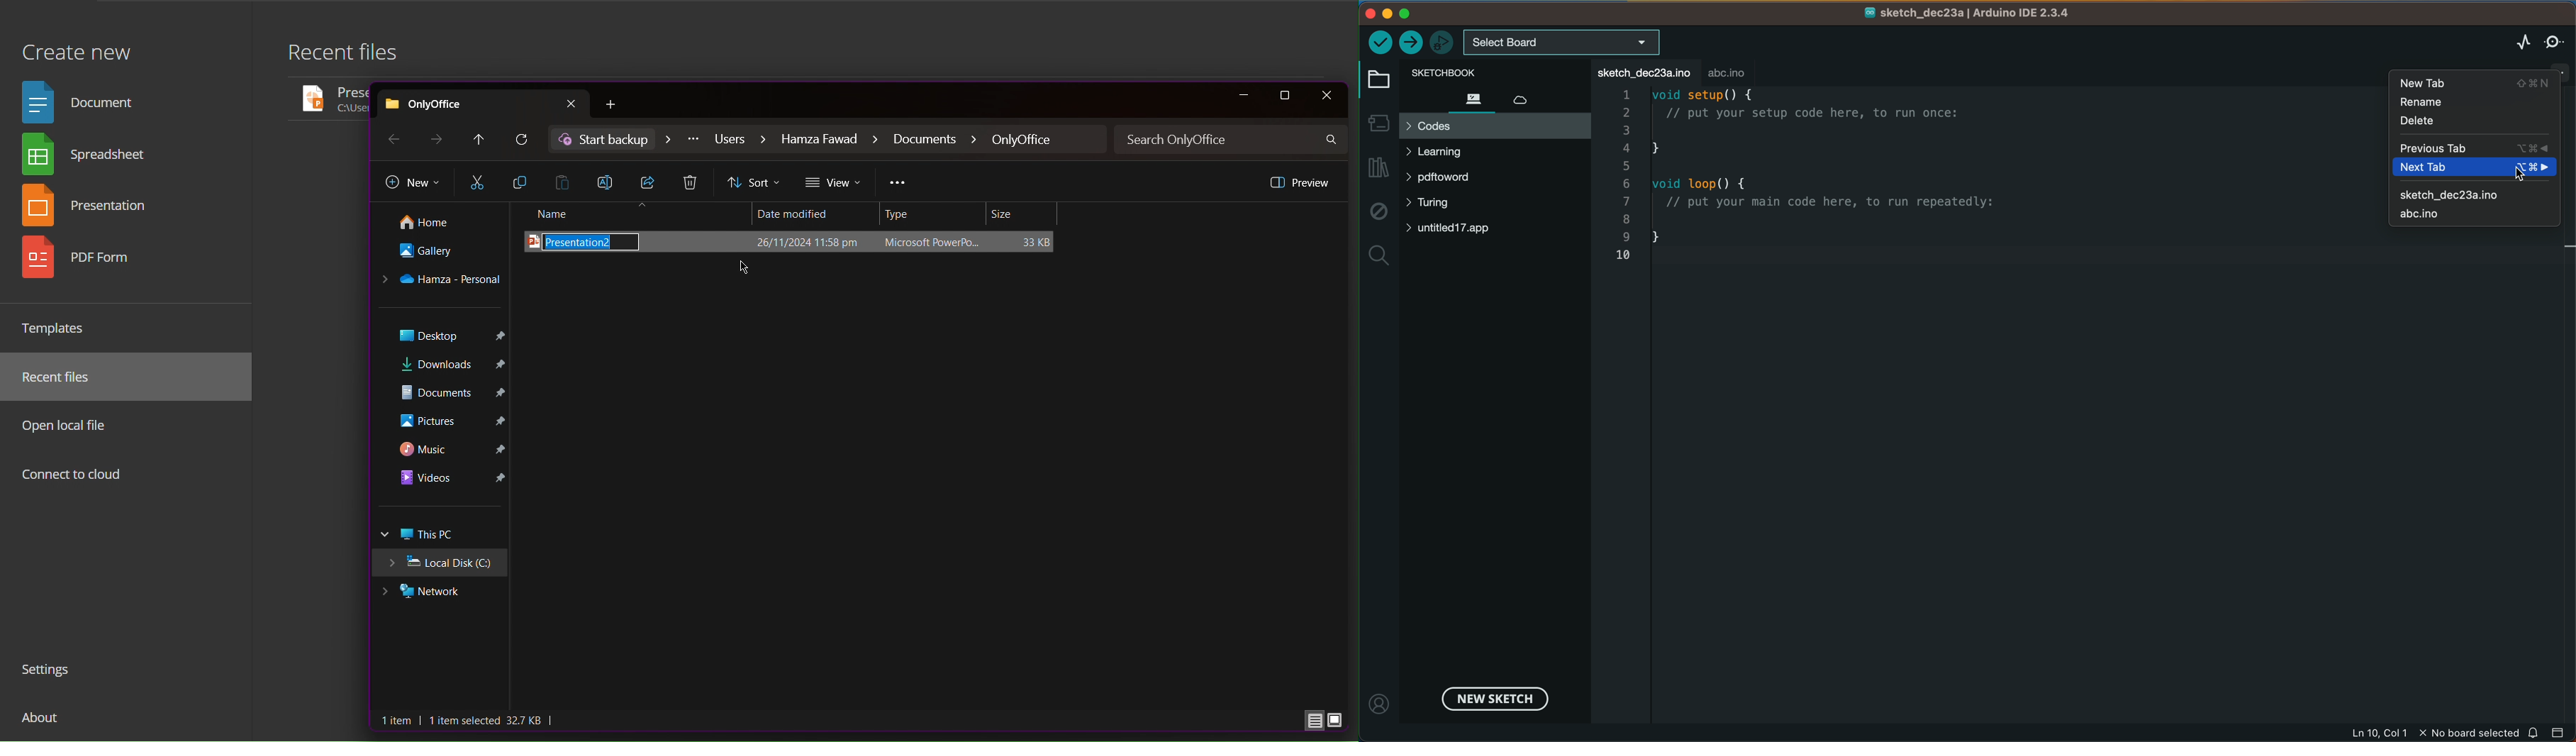 Image resolution: width=2576 pixels, height=756 pixels. Describe the element at coordinates (484, 101) in the screenshot. I see `OnlyOffice` at that location.